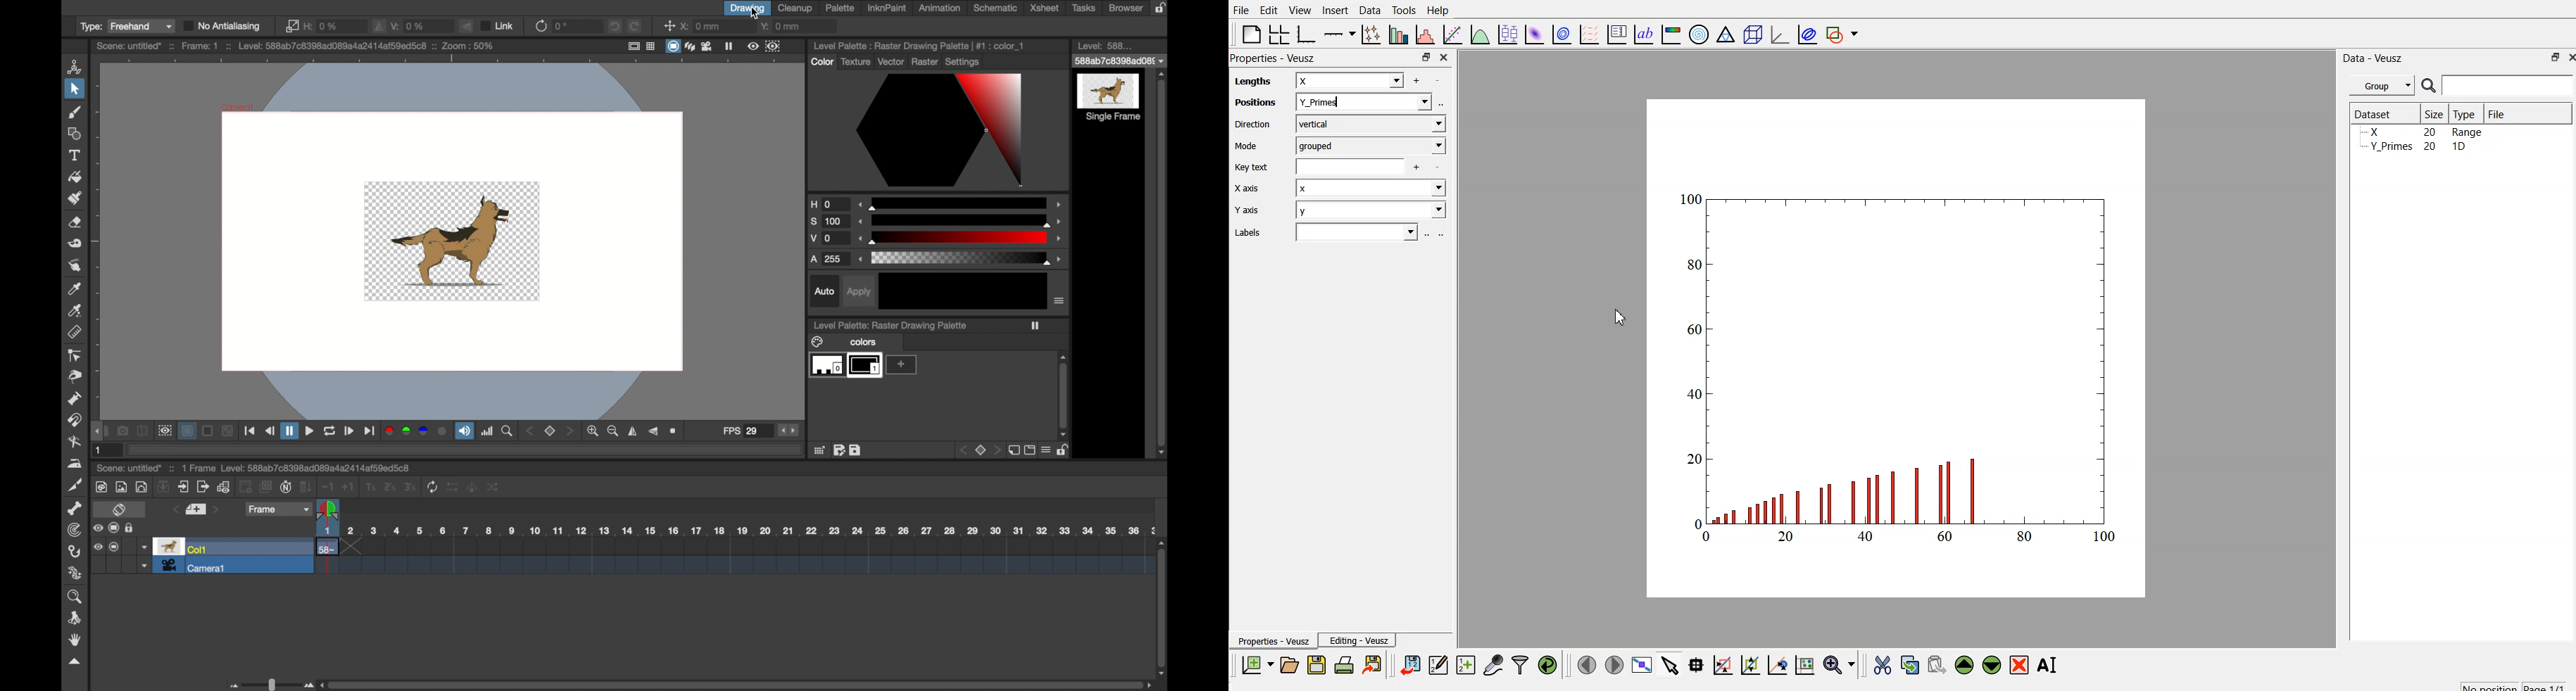  Describe the element at coordinates (74, 662) in the screenshot. I see `drag handle` at that location.